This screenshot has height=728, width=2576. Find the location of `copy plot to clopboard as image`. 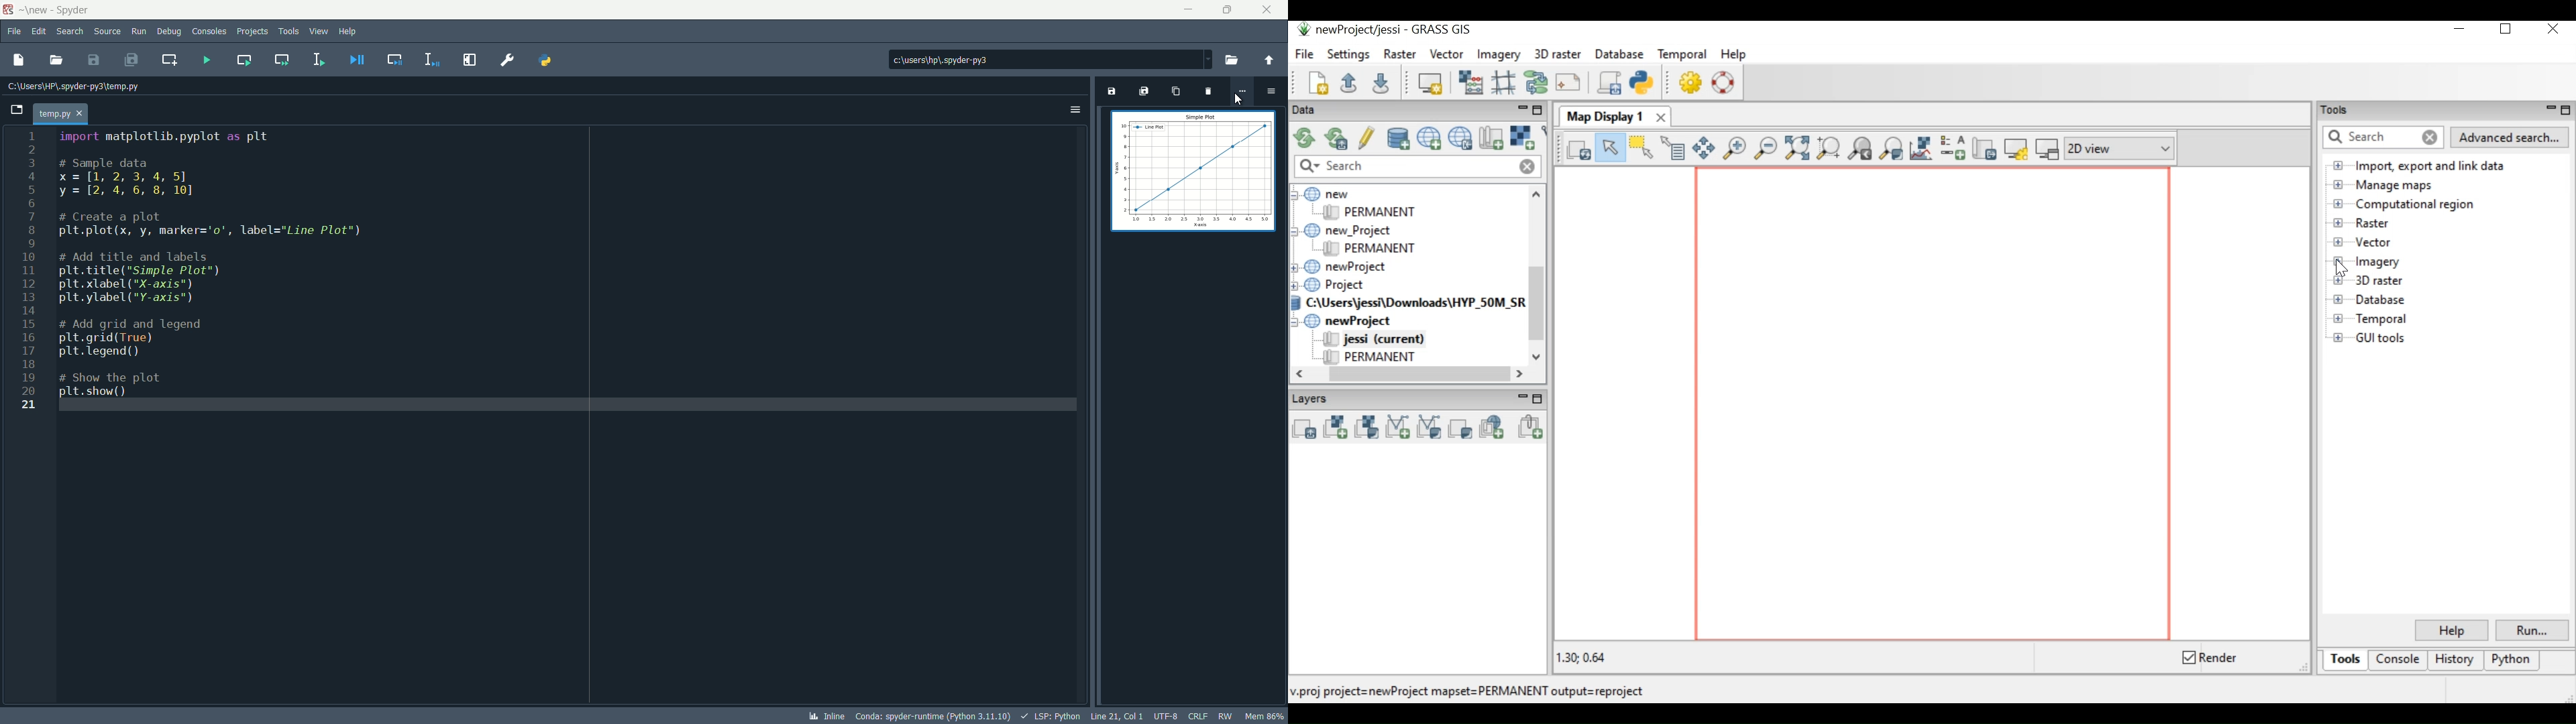

copy plot to clopboard as image is located at coordinates (1175, 93).